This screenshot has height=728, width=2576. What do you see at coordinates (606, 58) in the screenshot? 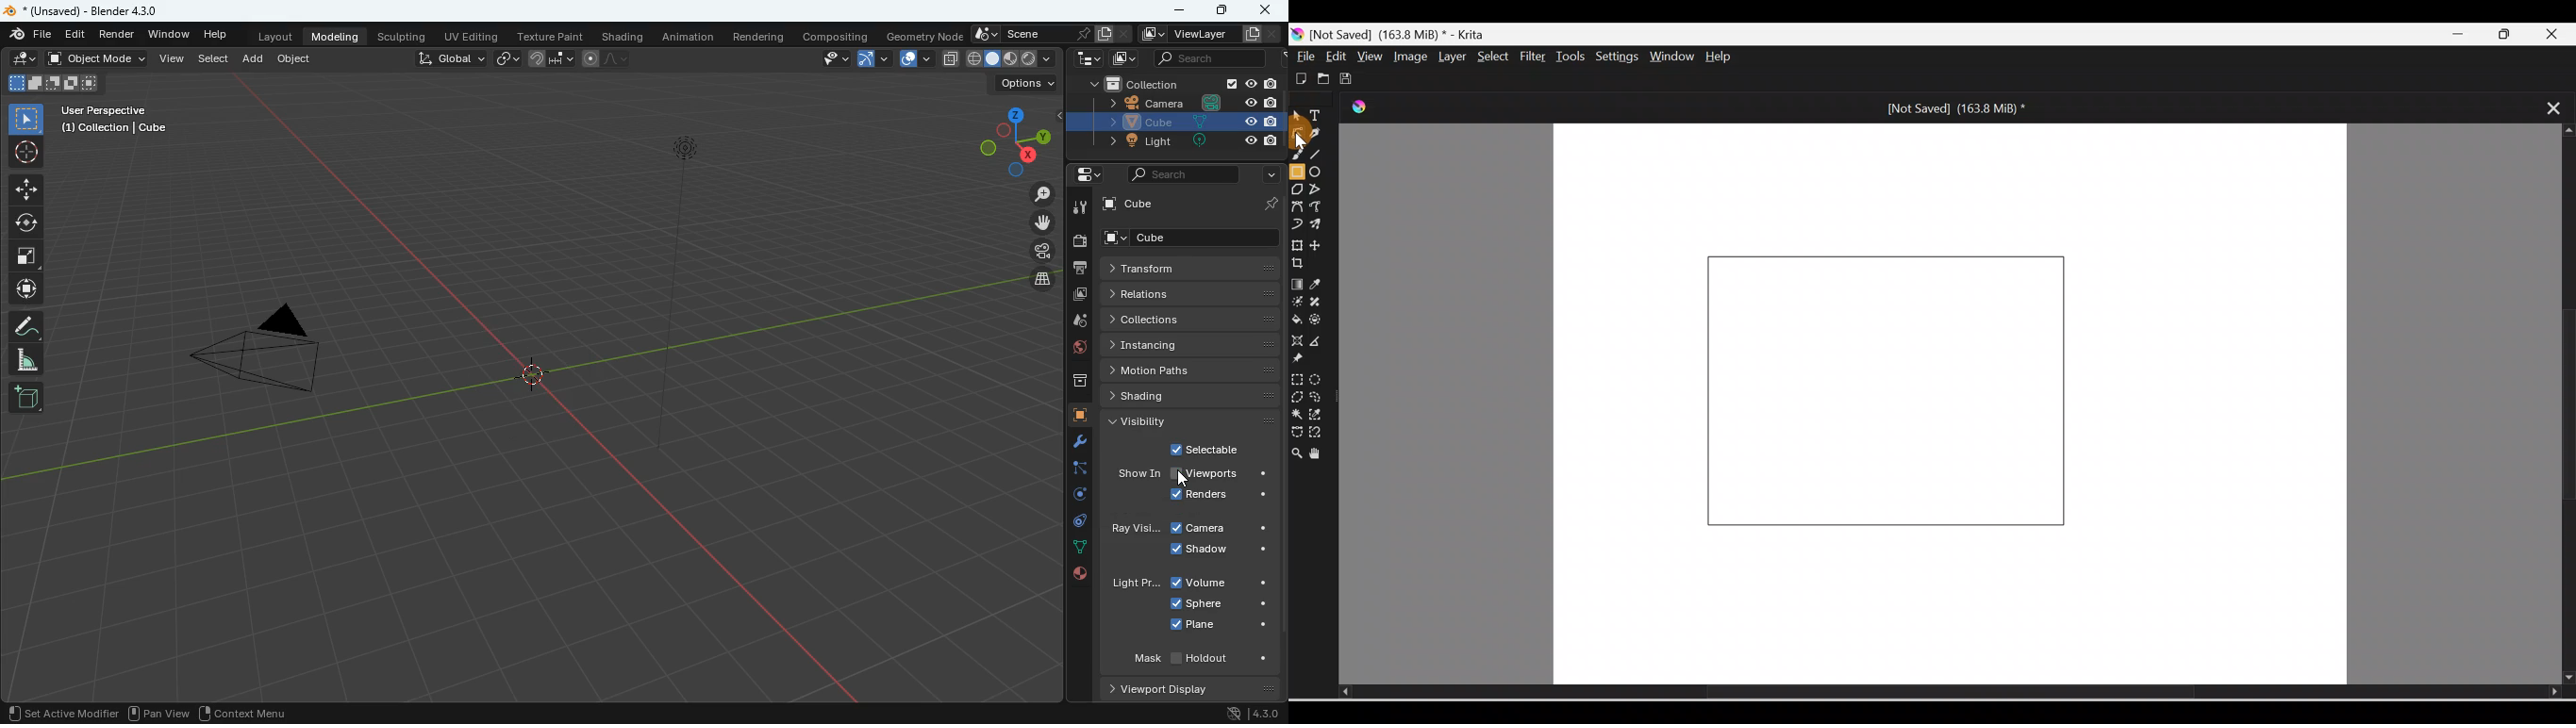
I see `line` at bounding box center [606, 58].